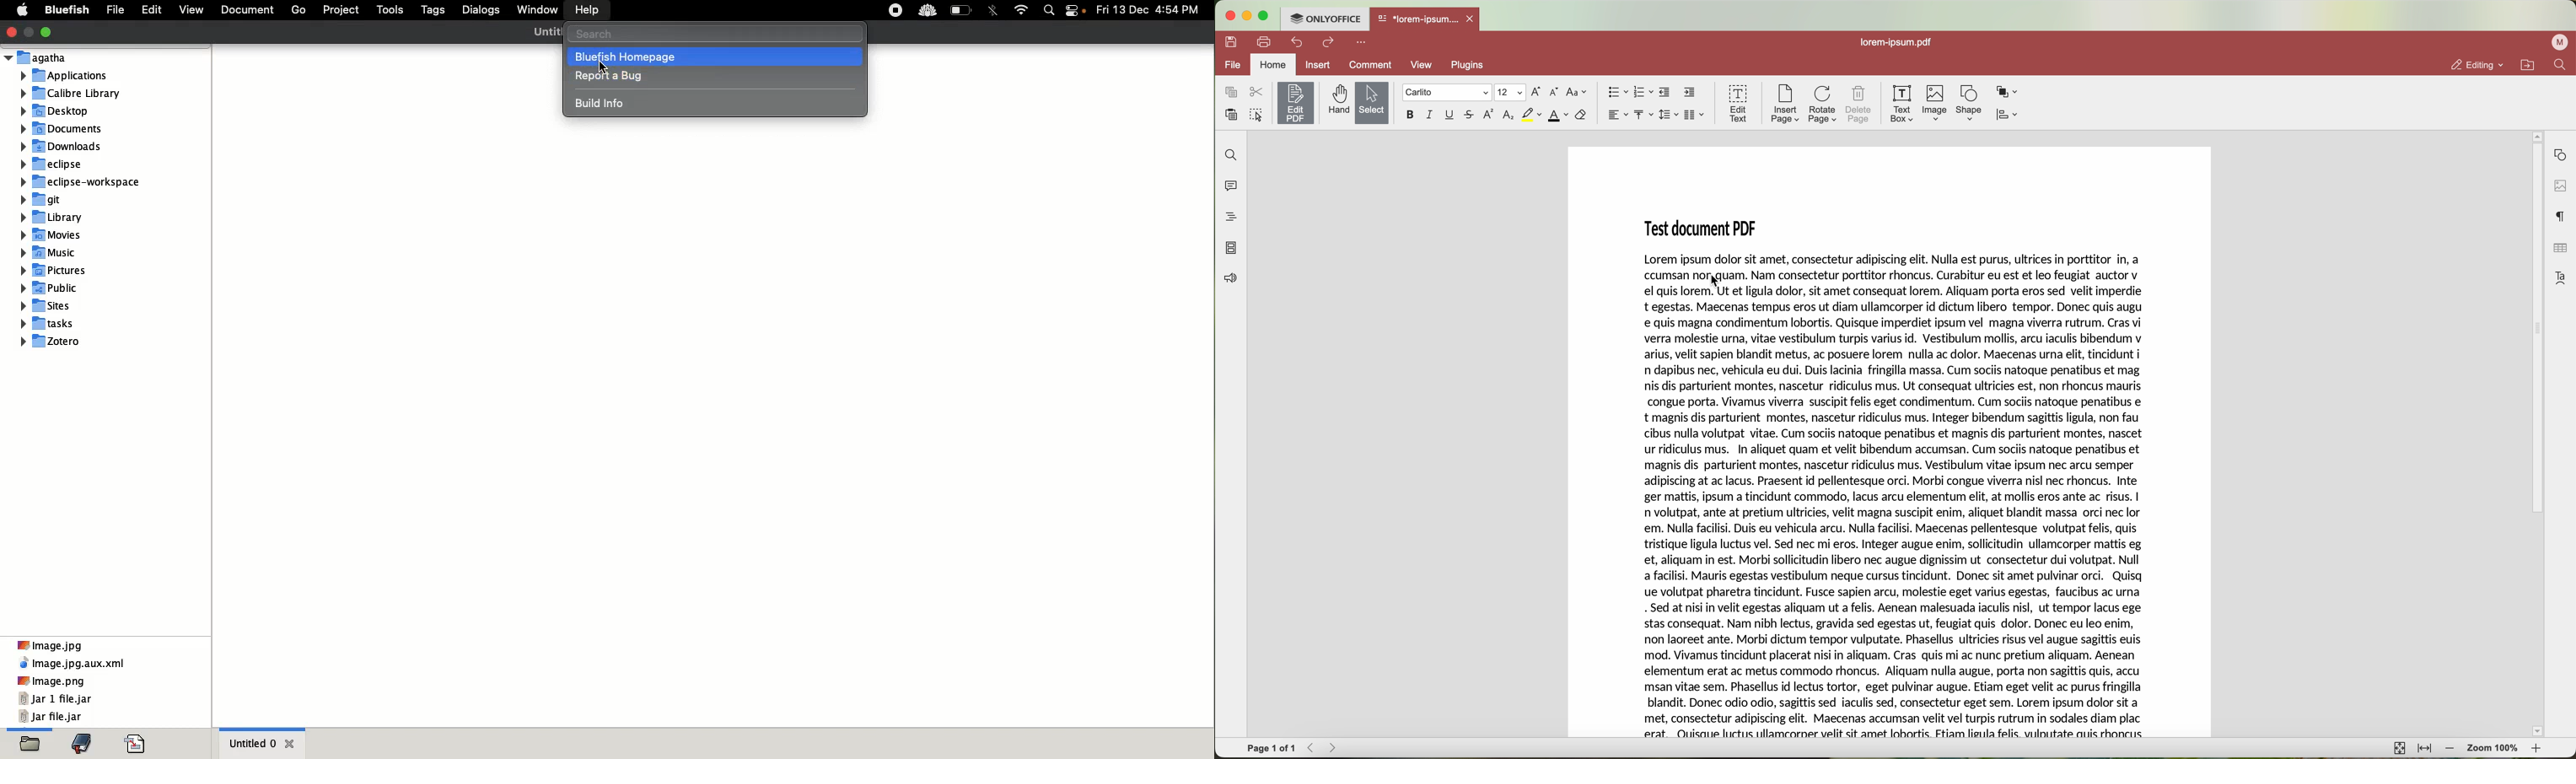 The height and width of the screenshot is (784, 2576). What do you see at coordinates (1642, 93) in the screenshot?
I see `numbered list` at bounding box center [1642, 93].